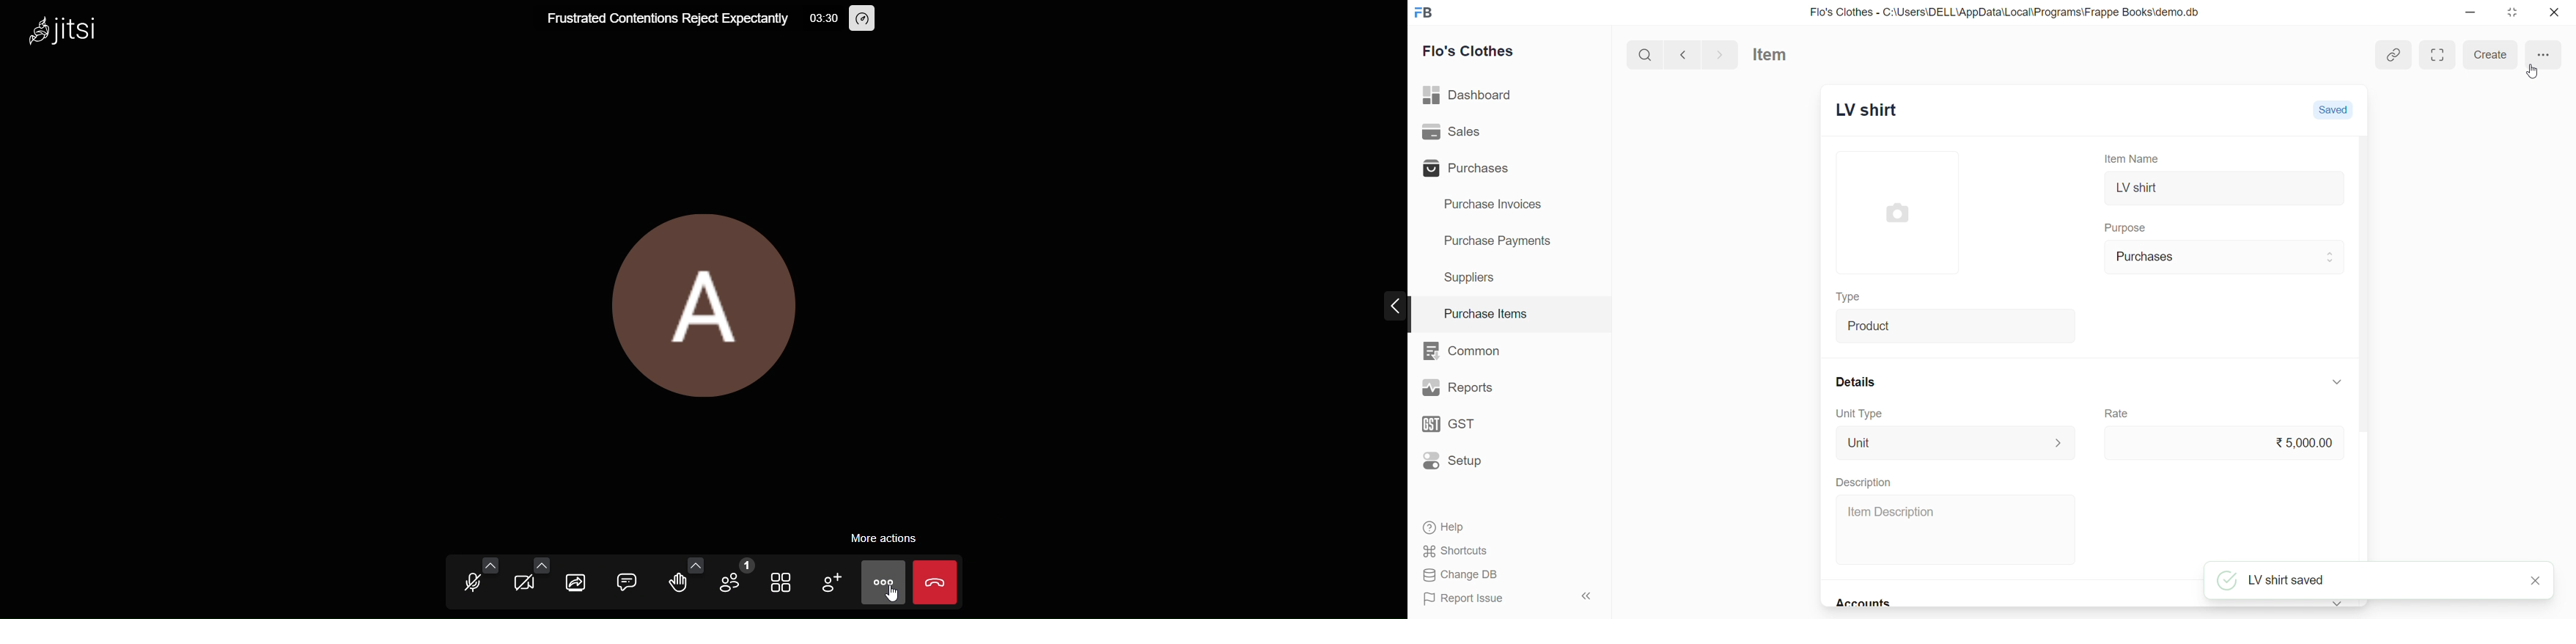 Image resolution: width=2576 pixels, height=644 pixels. Describe the element at coordinates (2135, 158) in the screenshot. I see `Item Name` at that location.